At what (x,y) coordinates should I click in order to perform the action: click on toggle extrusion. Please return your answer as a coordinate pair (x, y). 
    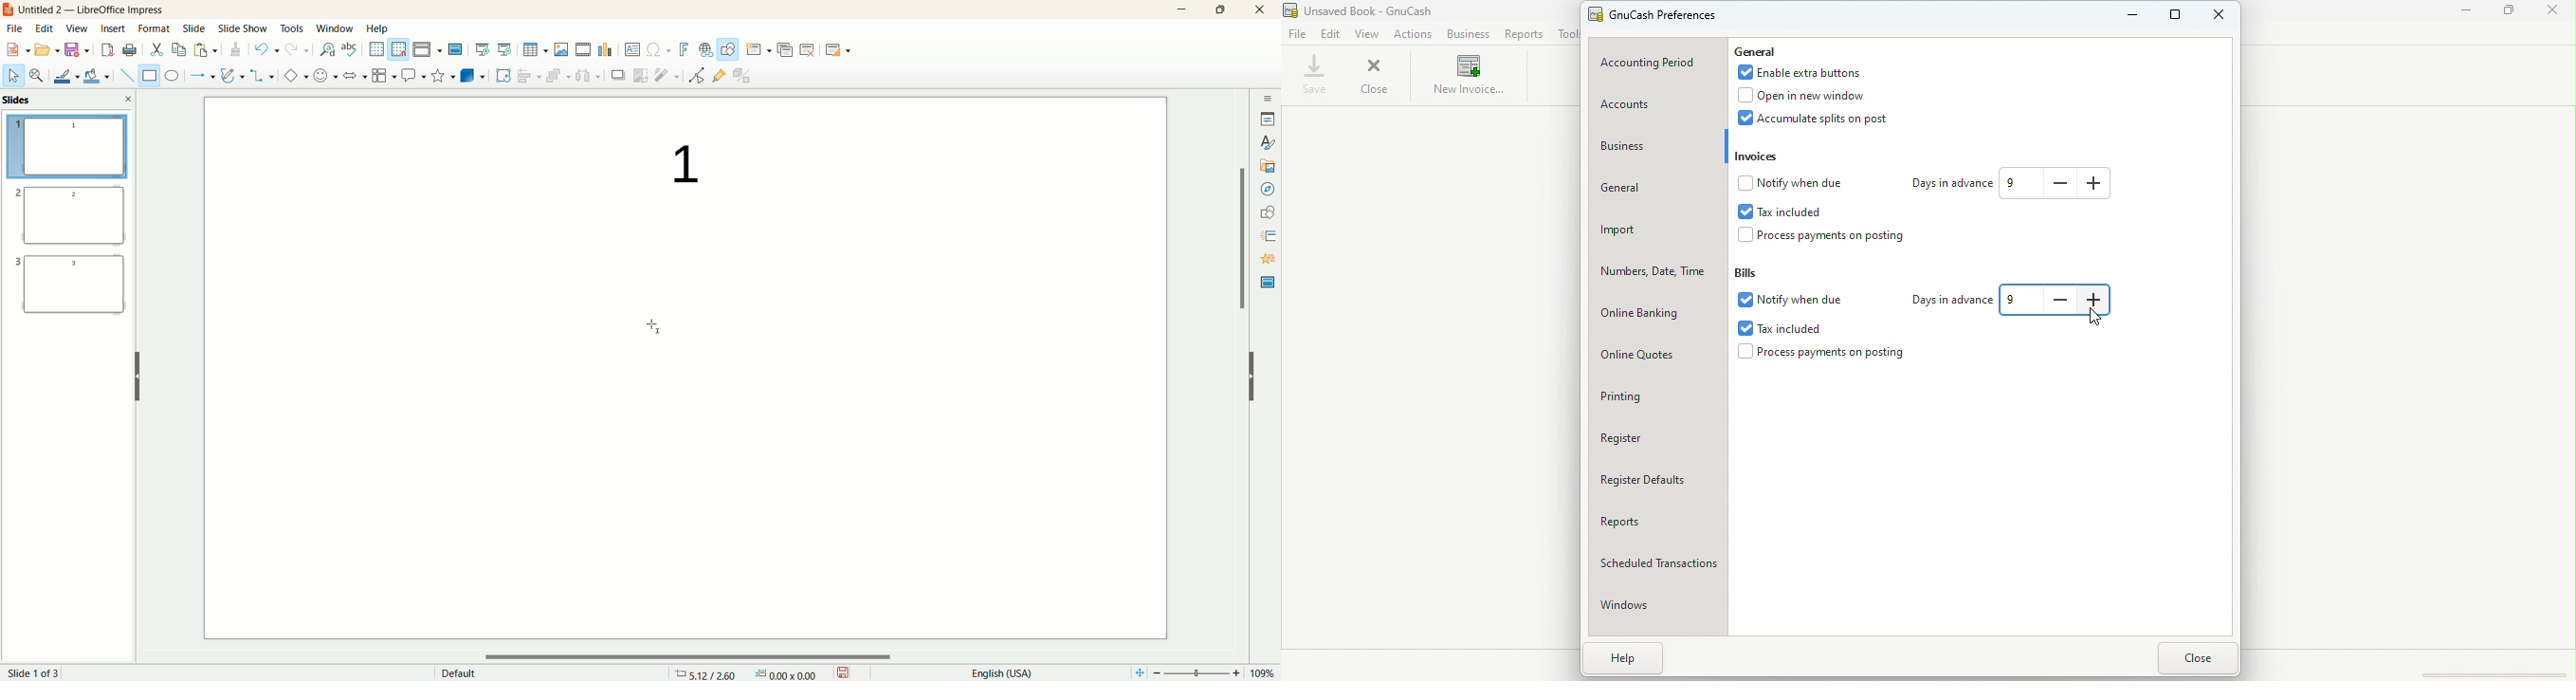
    Looking at the image, I should click on (745, 76).